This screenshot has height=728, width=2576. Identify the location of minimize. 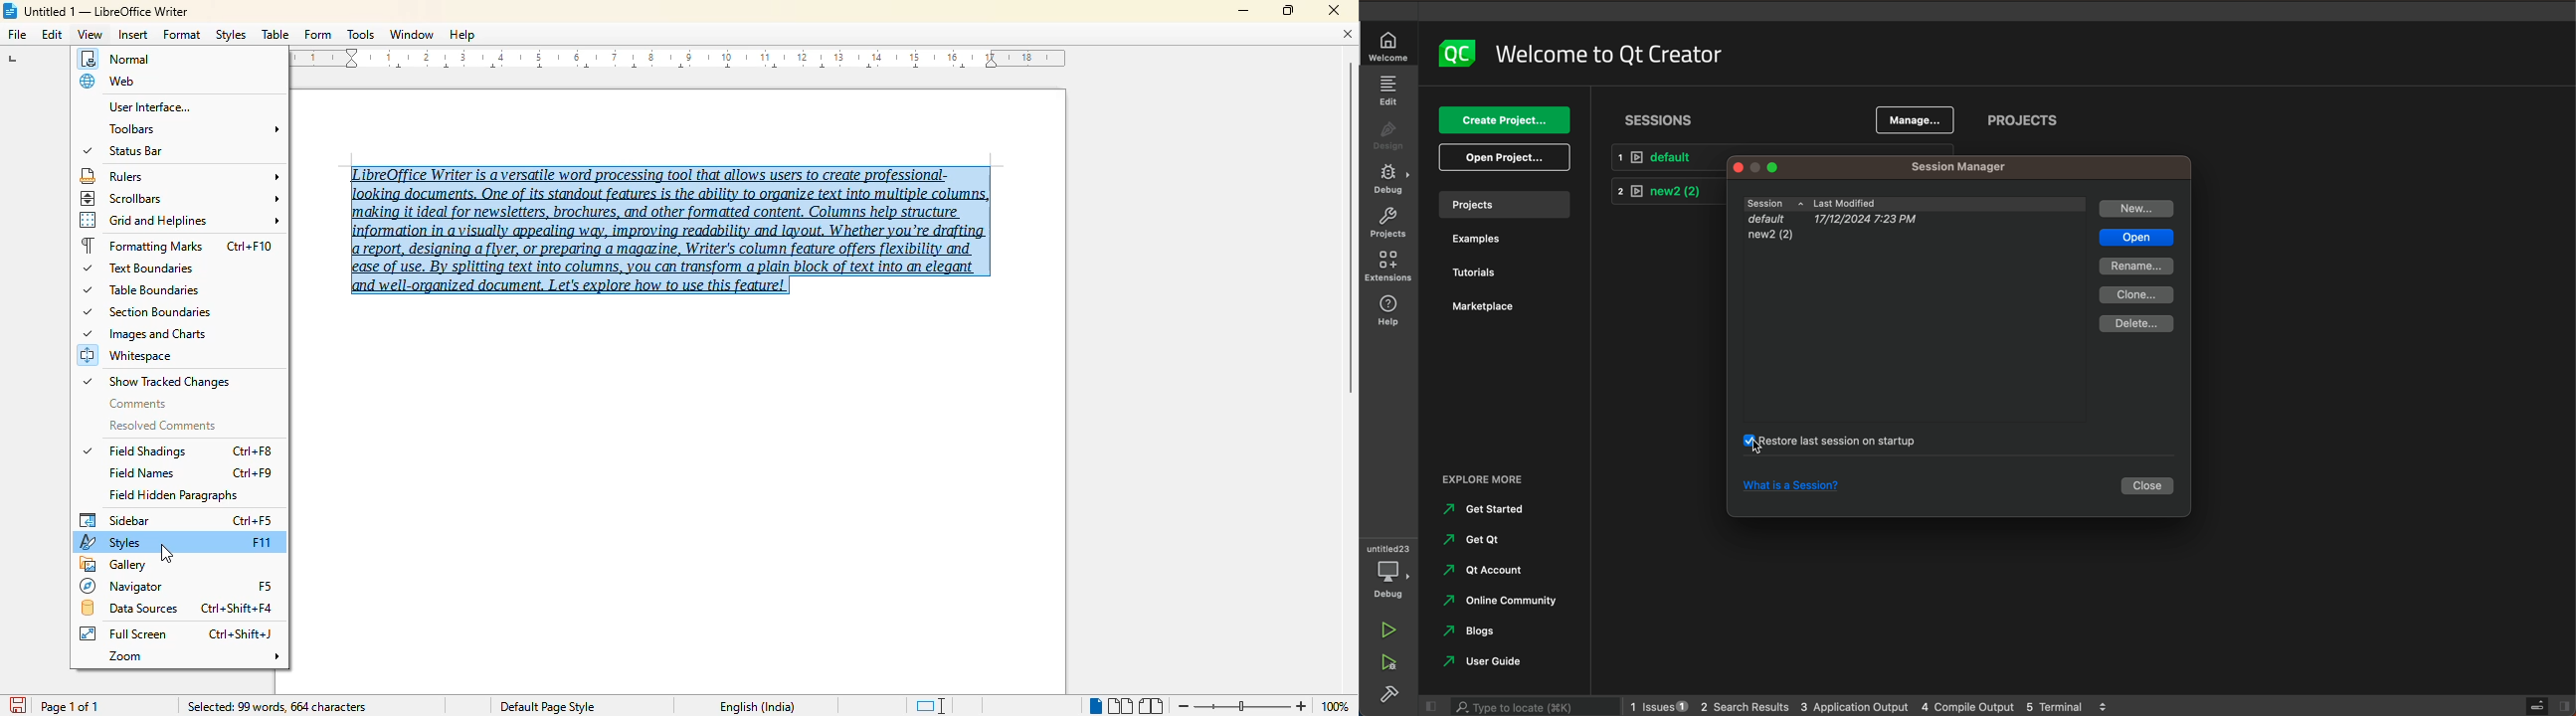
(1244, 10).